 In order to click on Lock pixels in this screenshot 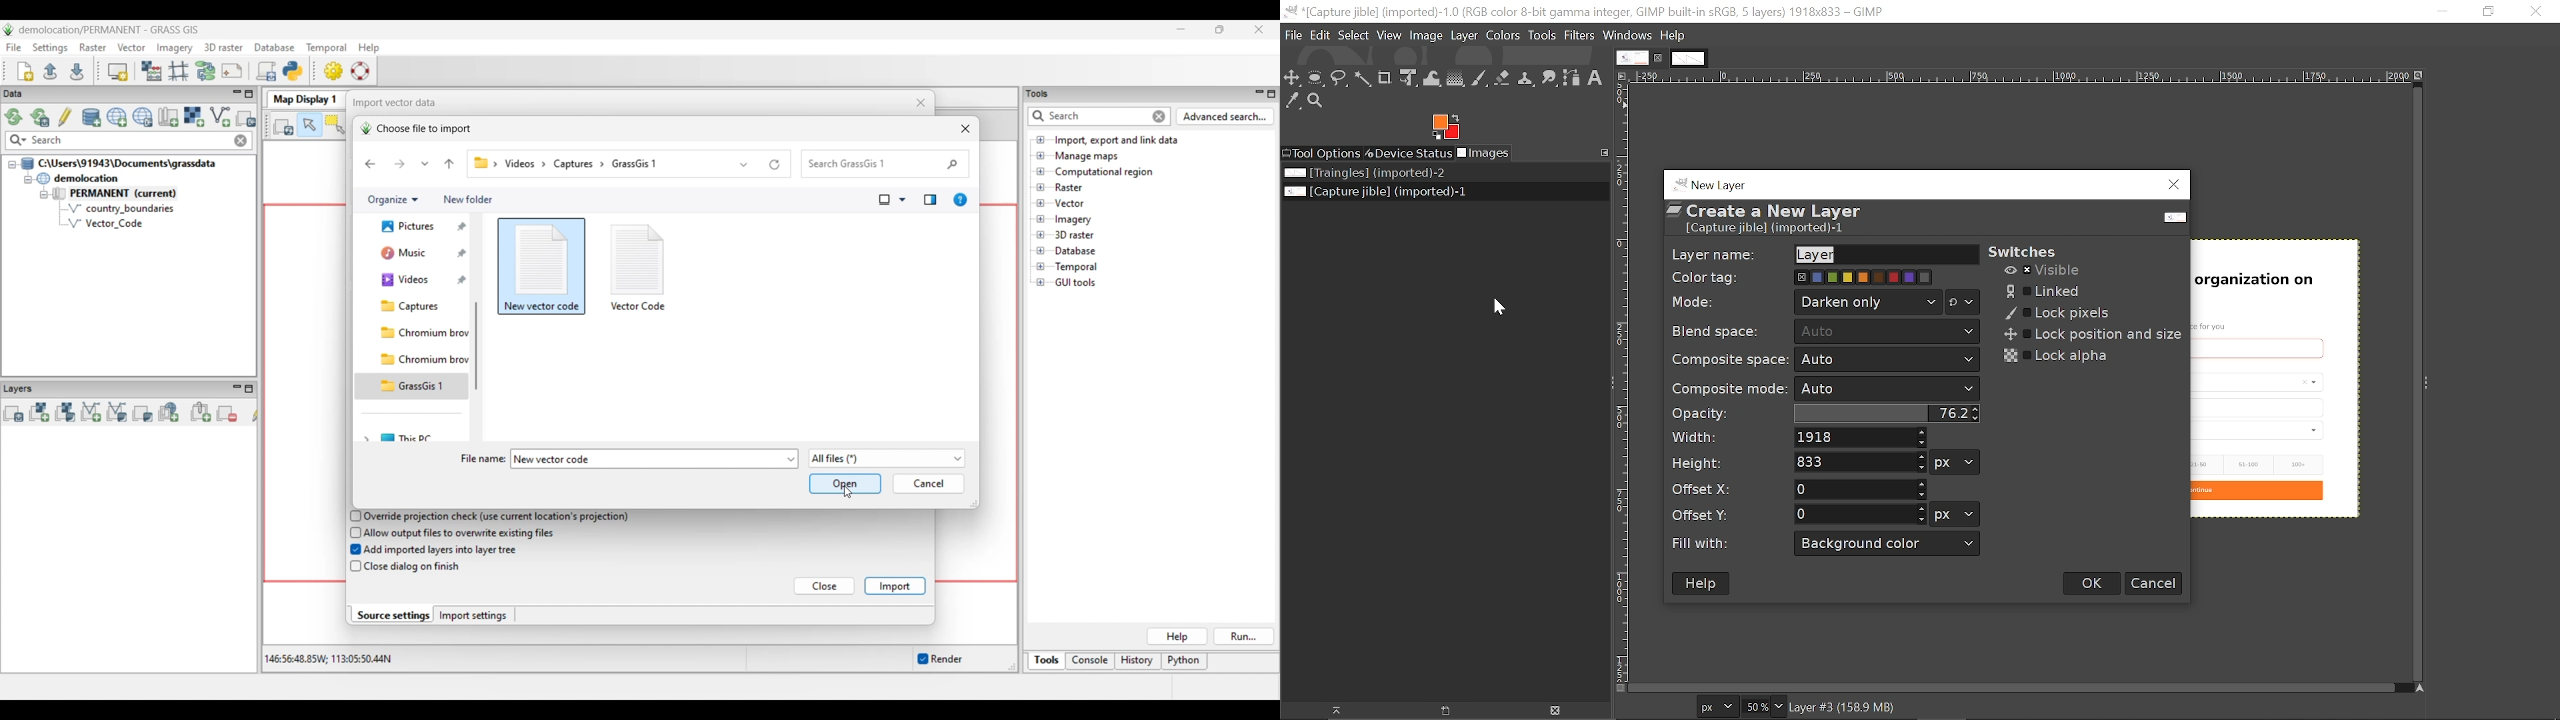, I will do `click(2054, 312)`.